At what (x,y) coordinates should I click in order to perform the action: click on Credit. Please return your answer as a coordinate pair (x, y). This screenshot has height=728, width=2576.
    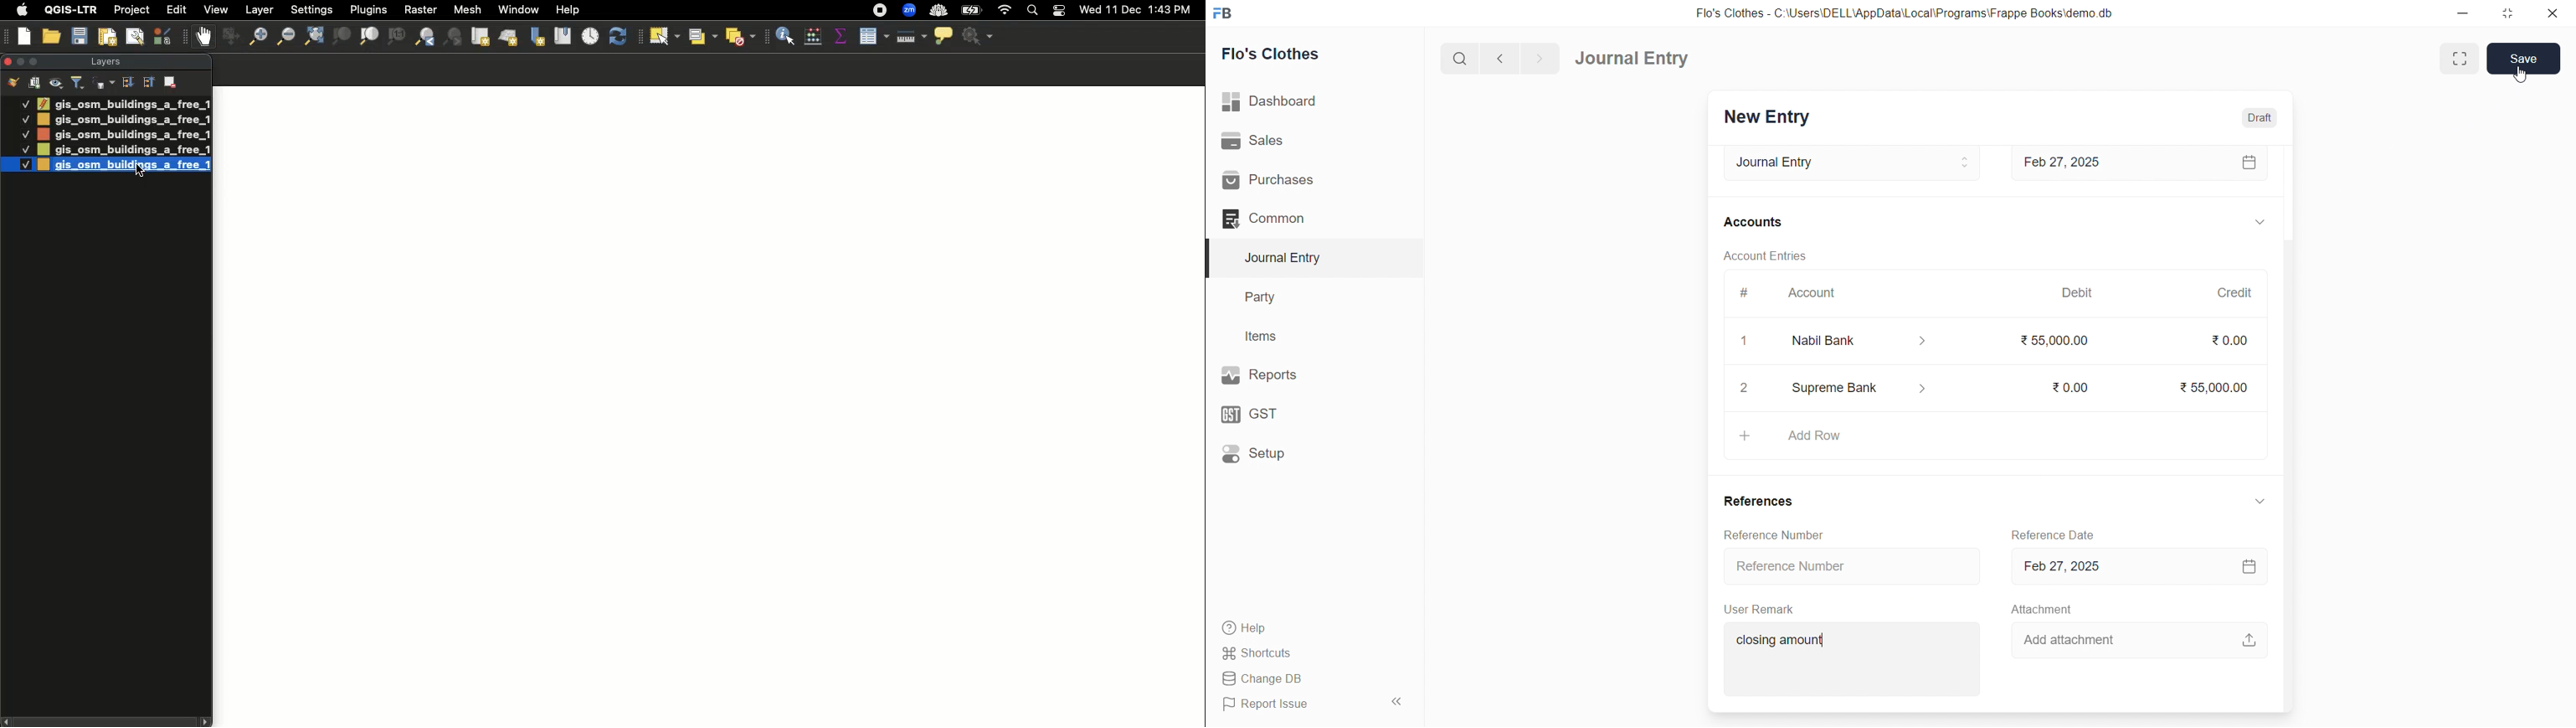
    Looking at the image, I should click on (2234, 290).